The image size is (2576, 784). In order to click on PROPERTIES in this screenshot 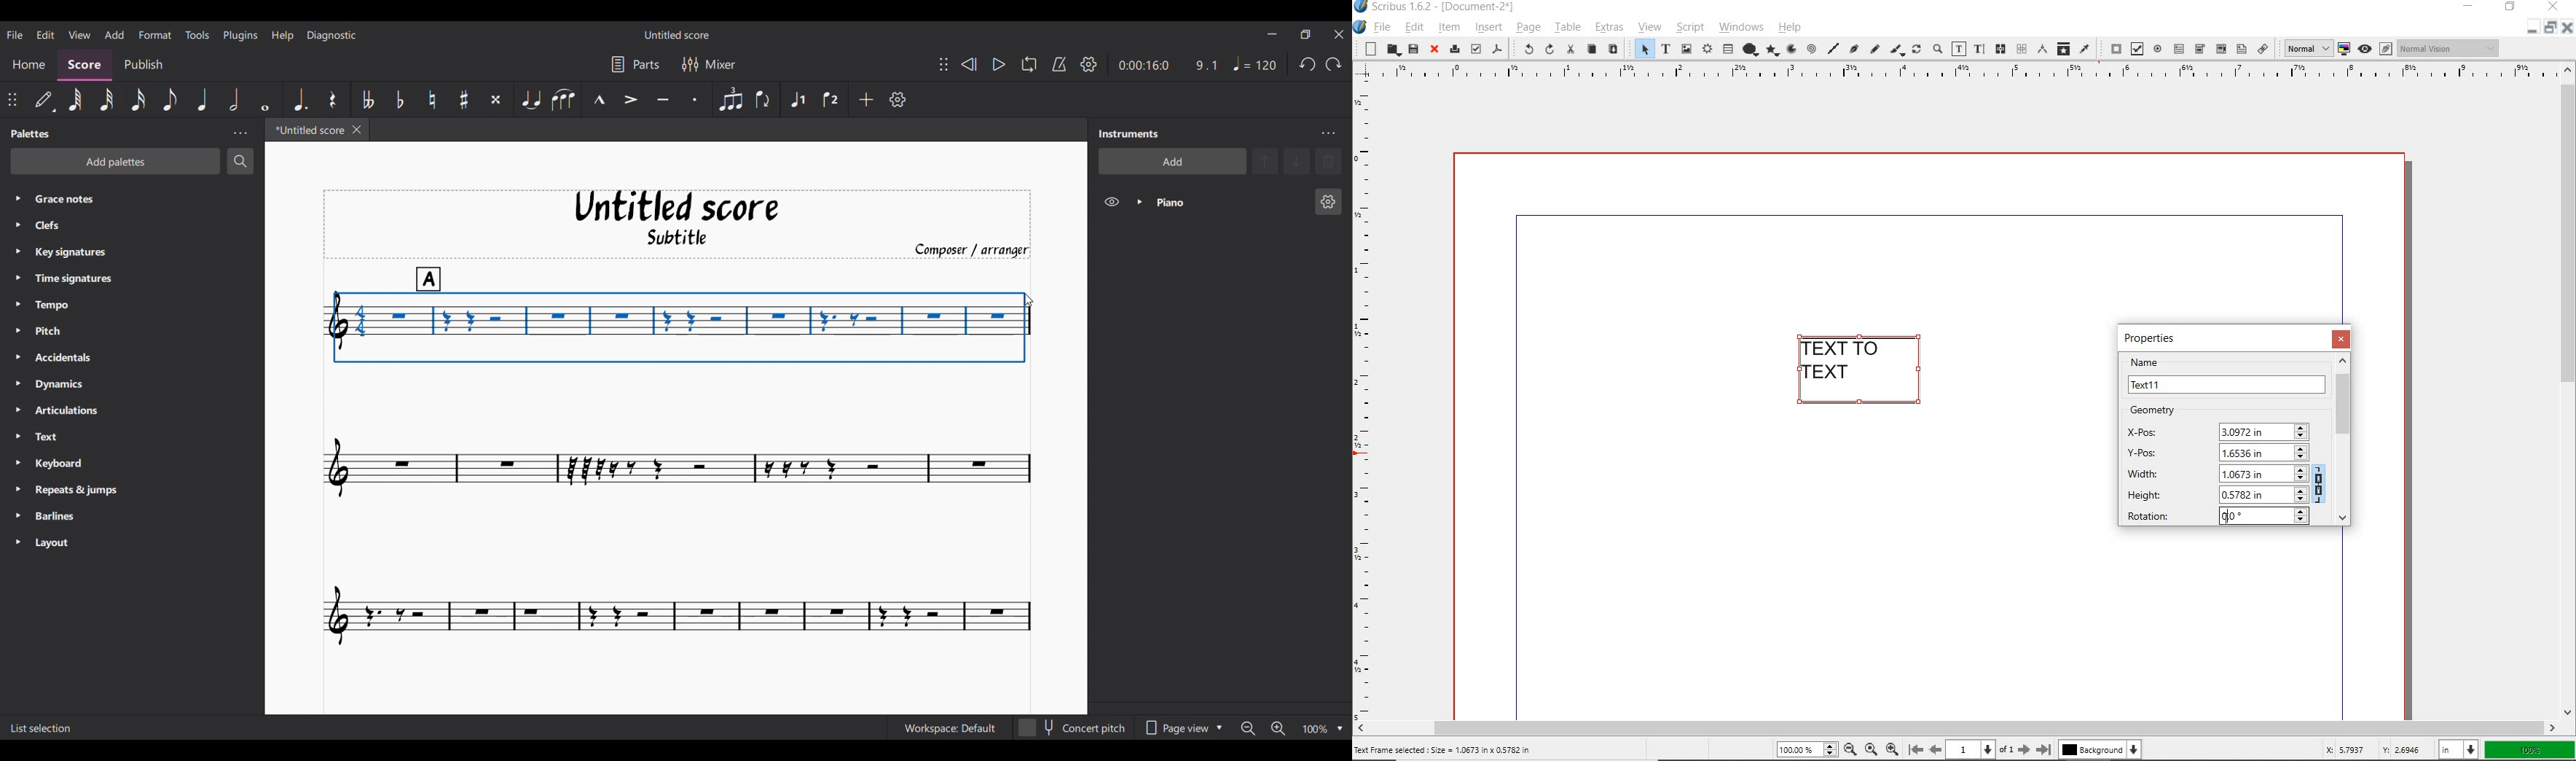, I will do `click(2153, 337)`.